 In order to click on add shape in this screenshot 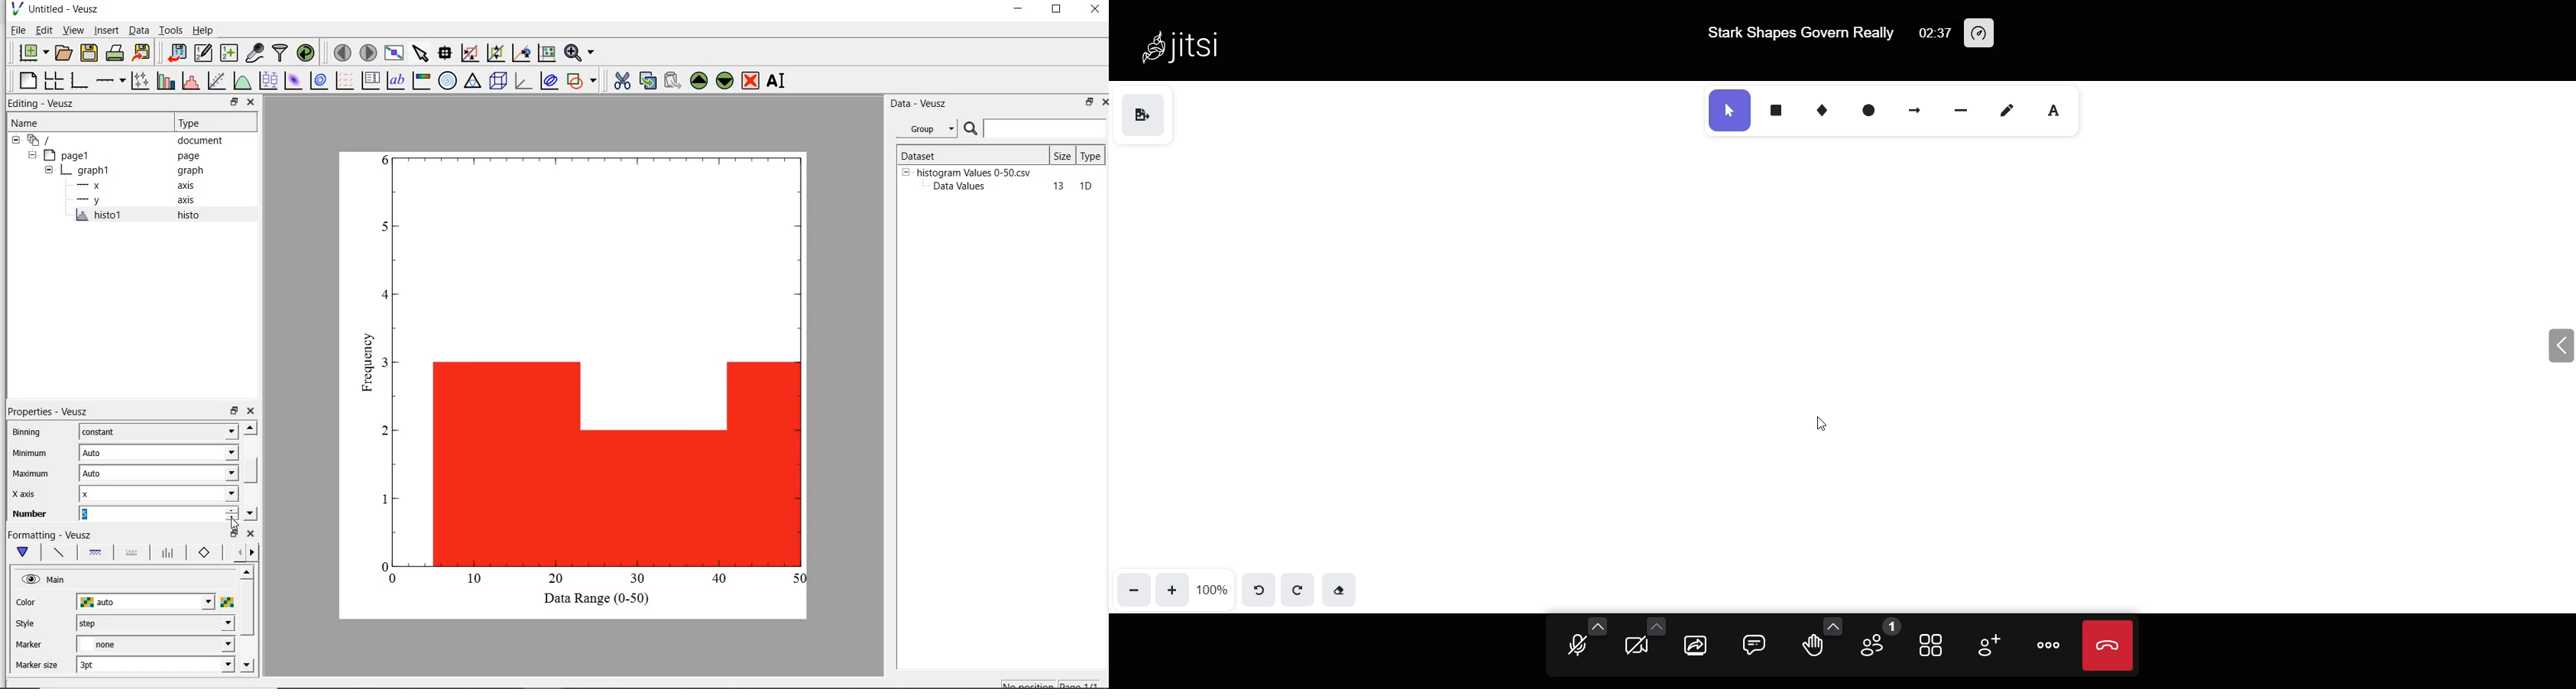, I will do `click(582, 82)`.